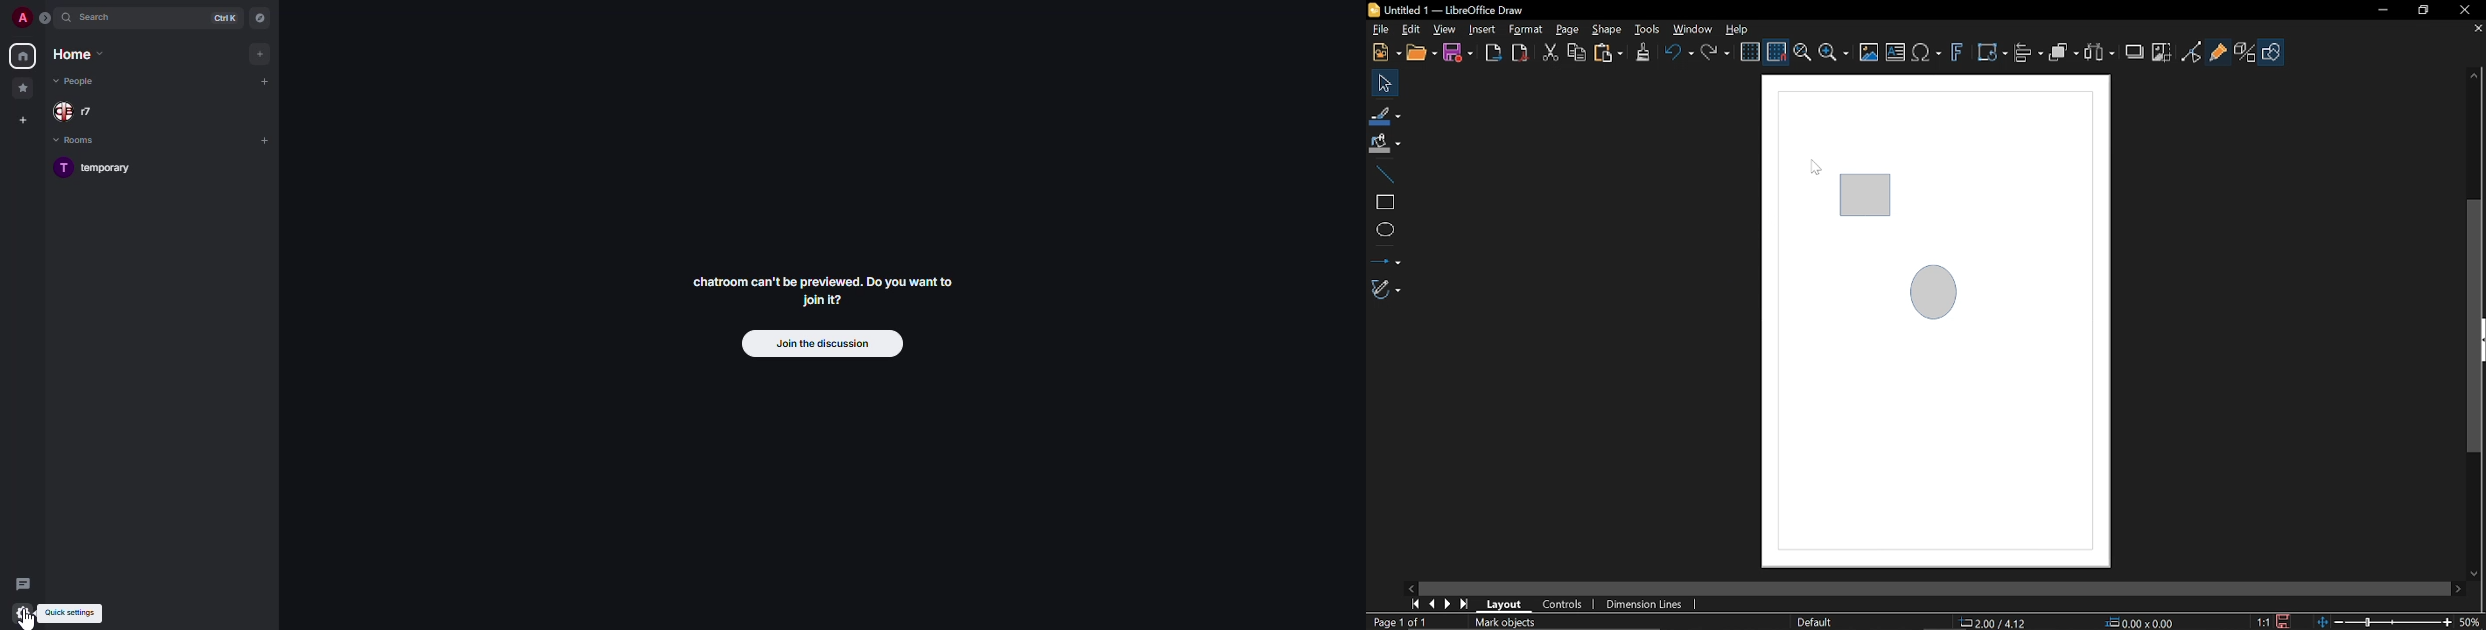 The image size is (2492, 644). Describe the element at coordinates (2161, 53) in the screenshot. I see `Crop` at that location.